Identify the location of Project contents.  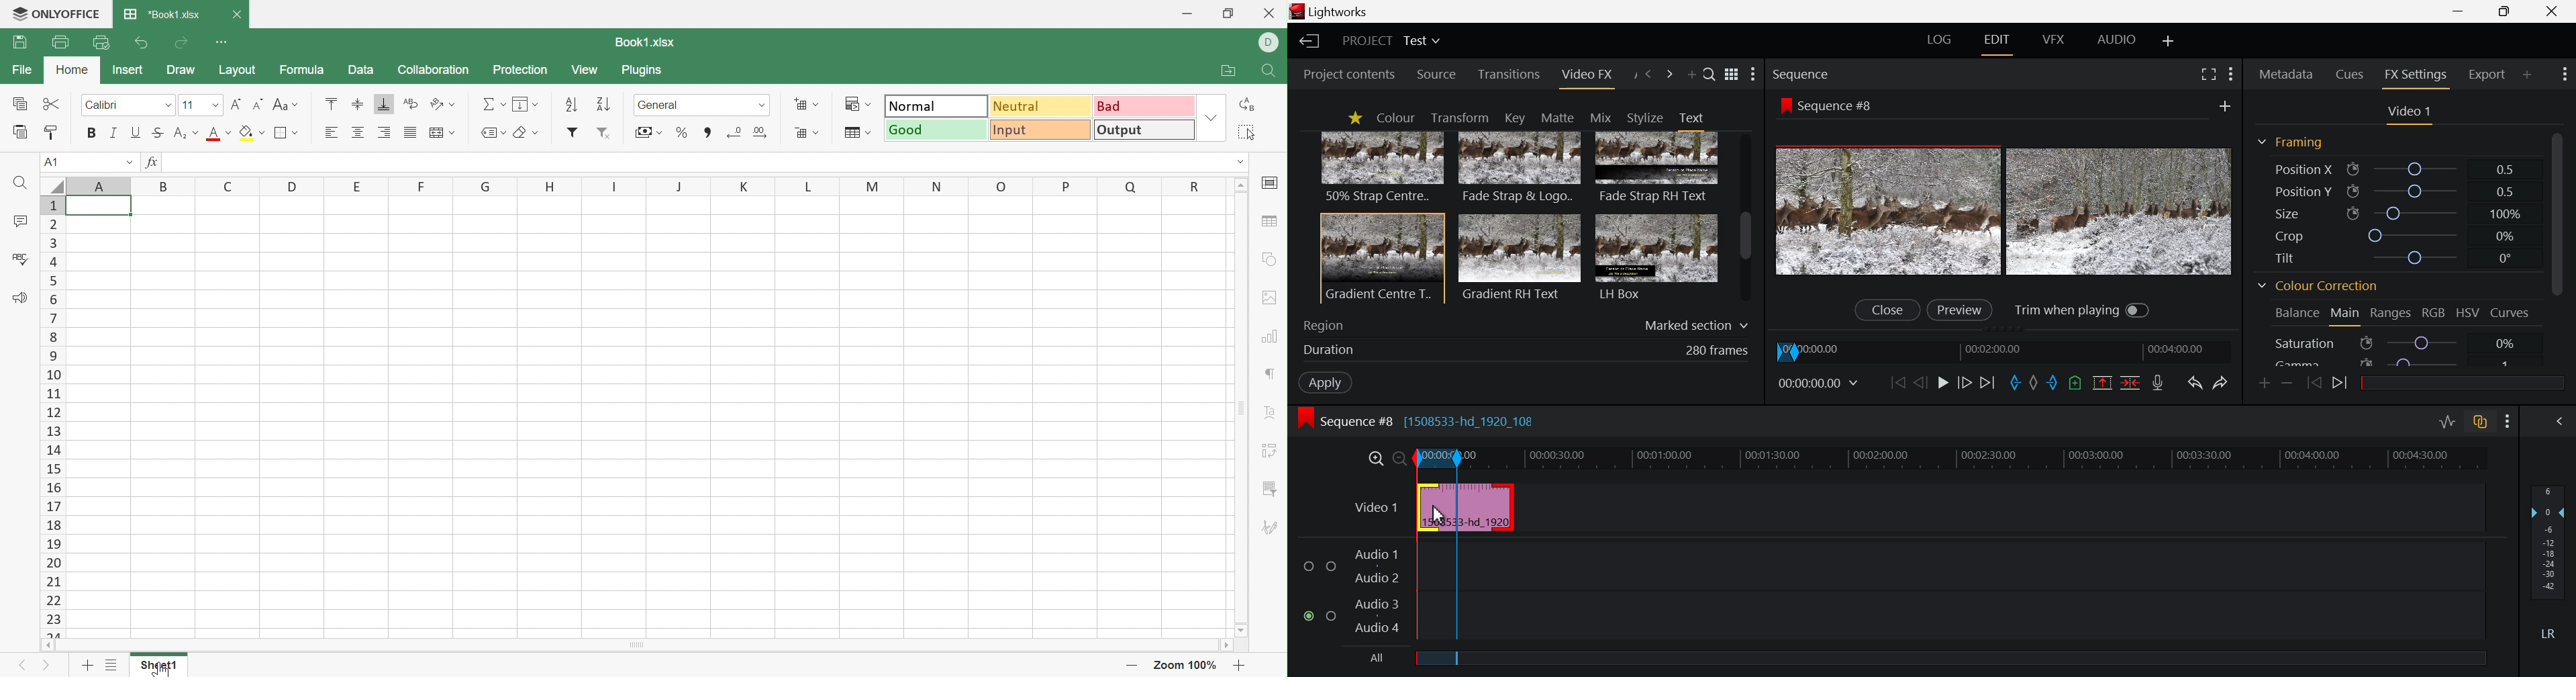
(1348, 74).